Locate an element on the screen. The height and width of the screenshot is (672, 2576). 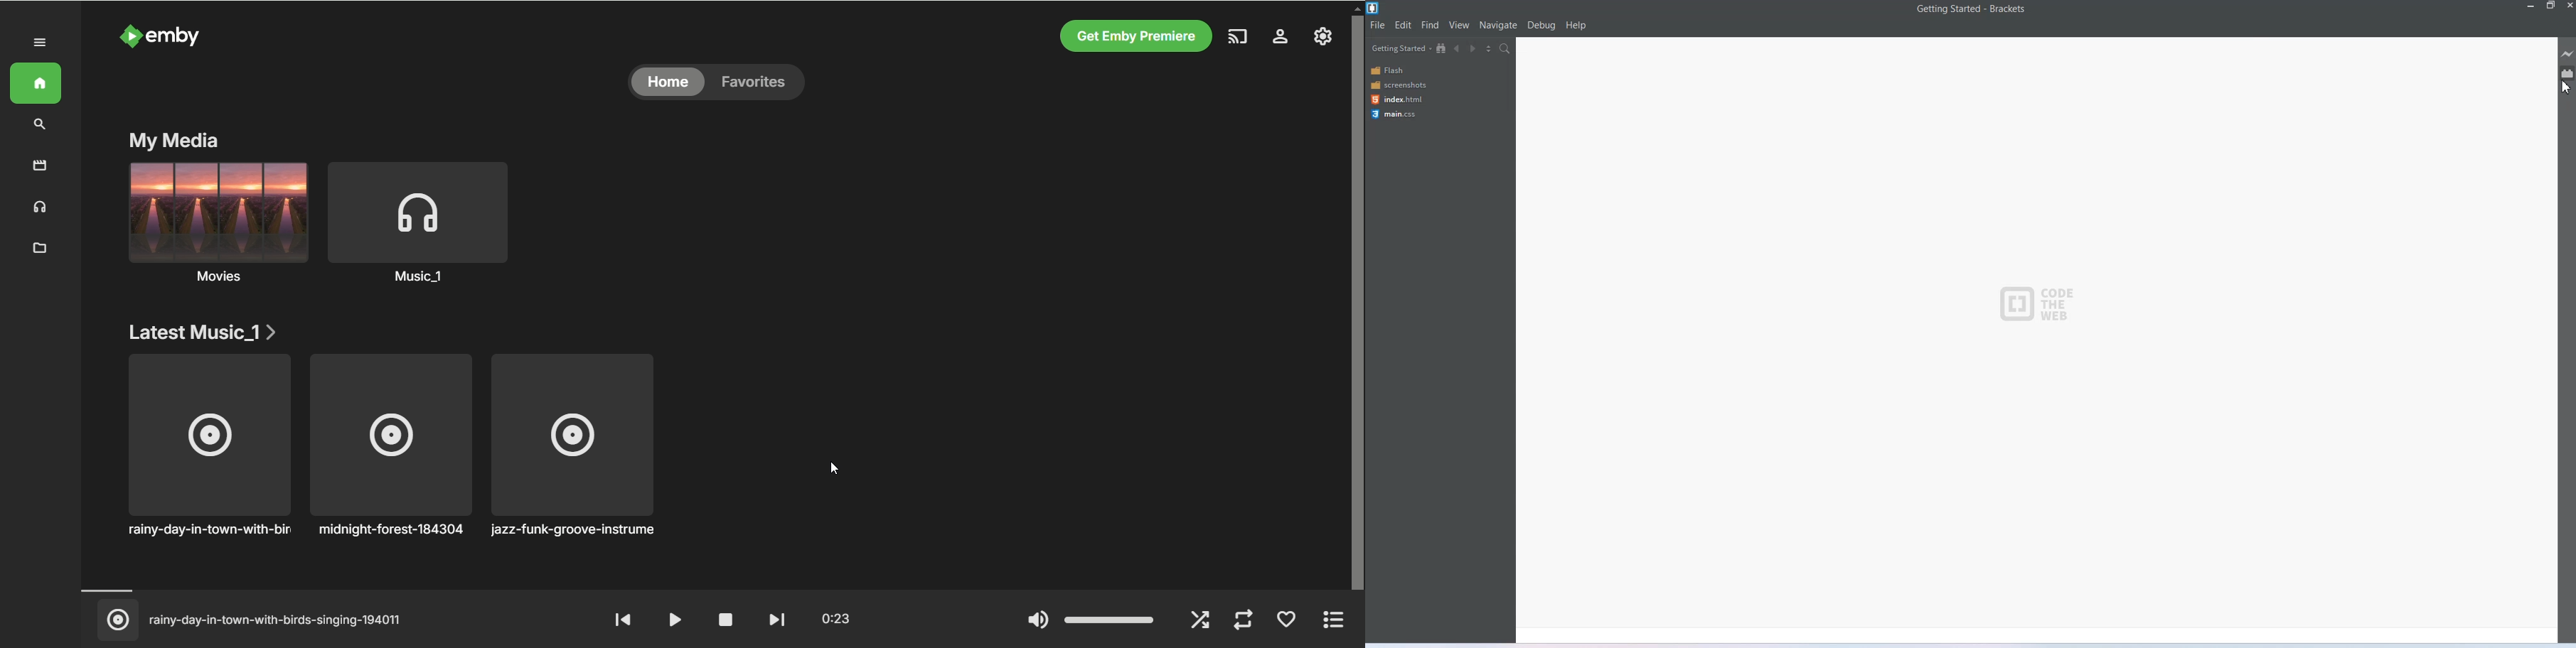
movies is located at coordinates (215, 225).